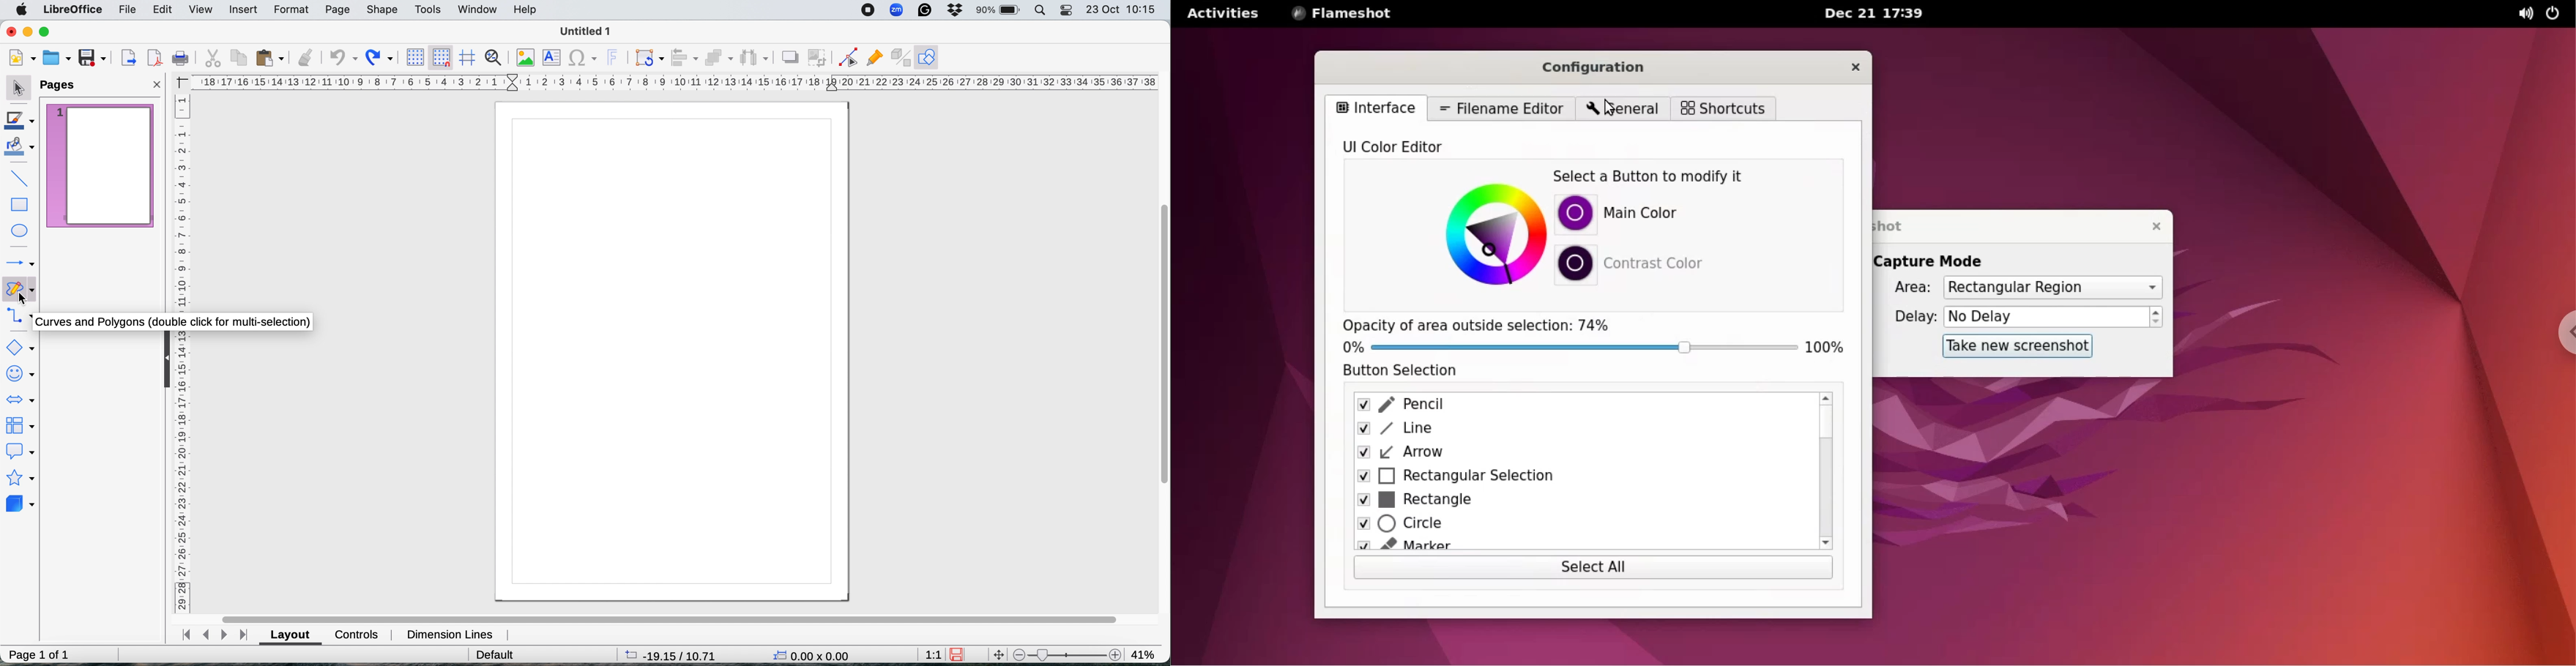 This screenshot has height=672, width=2576. I want to click on insert special characters, so click(585, 59).